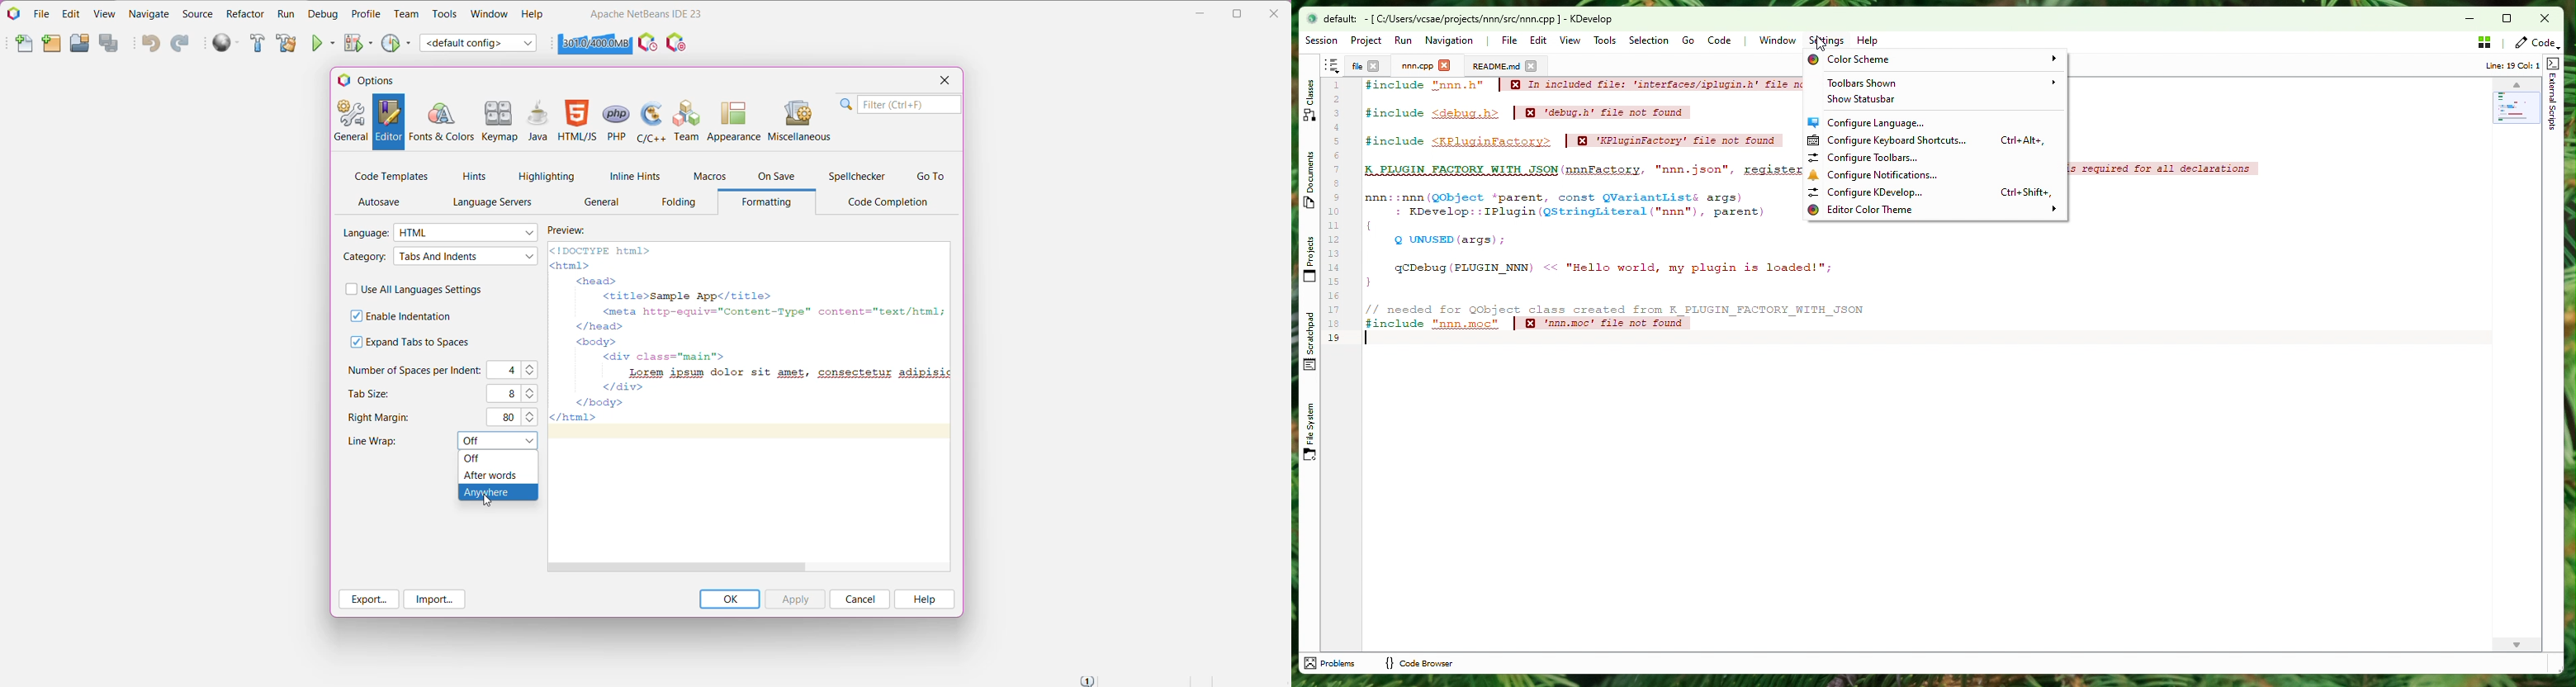 This screenshot has height=700, width=2576. What do you see at coordinates (1200, 13) in the screenshot?
I see `Minimize` at bounding box center [1200, 13].